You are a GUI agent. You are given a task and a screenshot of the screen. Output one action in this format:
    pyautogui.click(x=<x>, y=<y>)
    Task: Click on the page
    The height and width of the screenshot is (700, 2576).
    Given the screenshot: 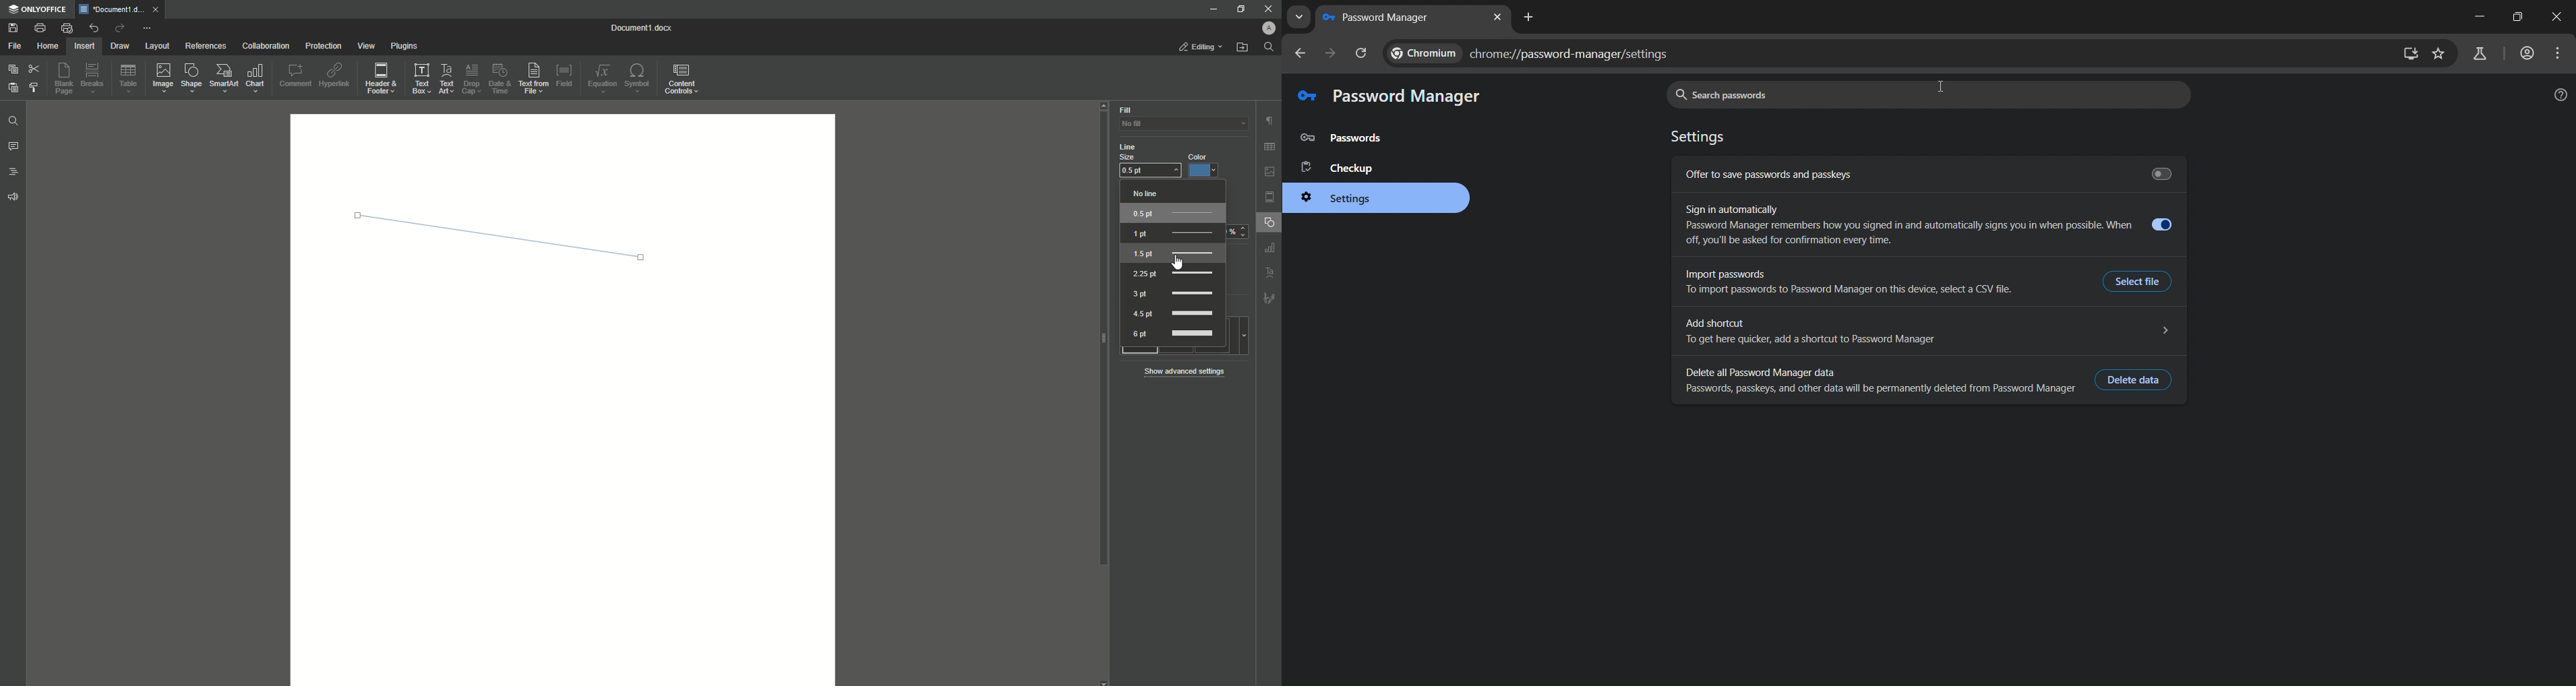 What is the action you would take?
    pyautogui.click(x=1270, y=196)
    